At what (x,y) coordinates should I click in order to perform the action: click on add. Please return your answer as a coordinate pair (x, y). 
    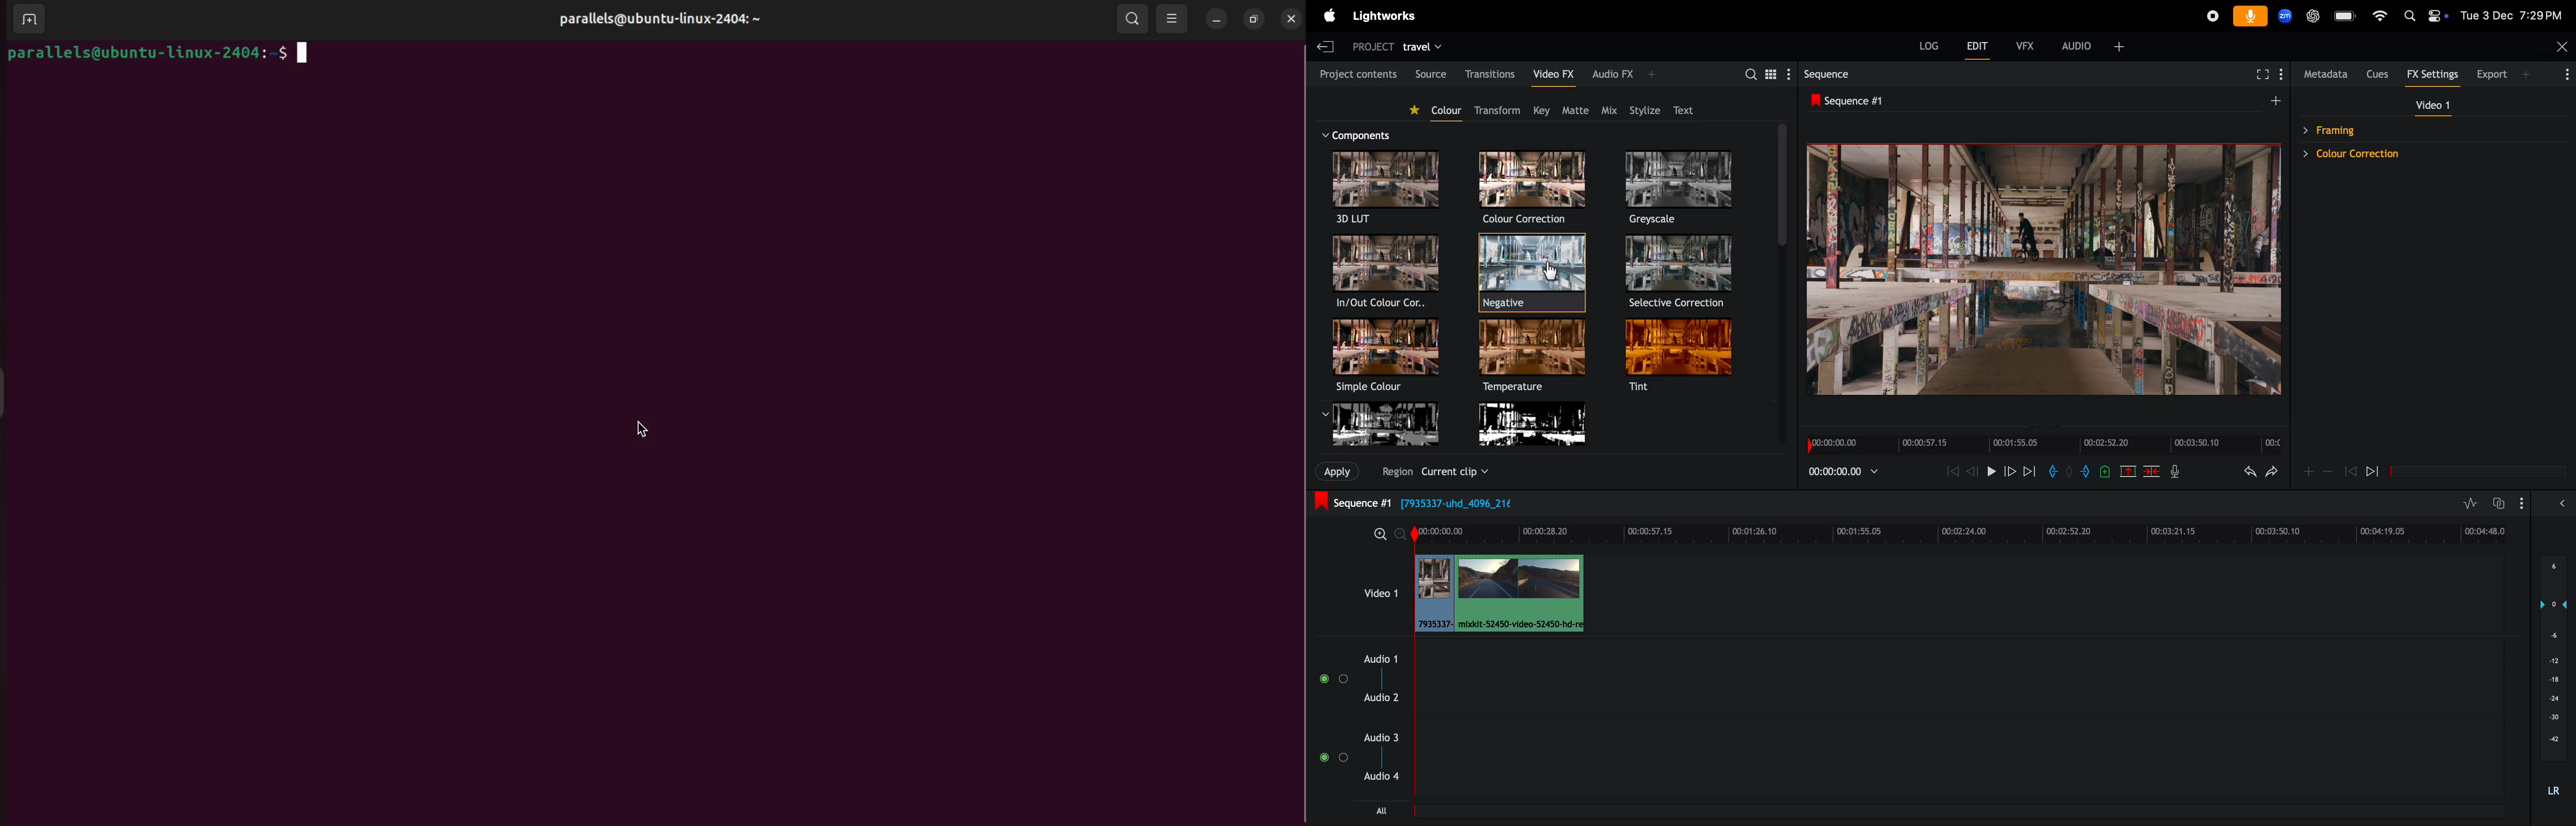
    Looking at the image, I should click on (2277, 100).